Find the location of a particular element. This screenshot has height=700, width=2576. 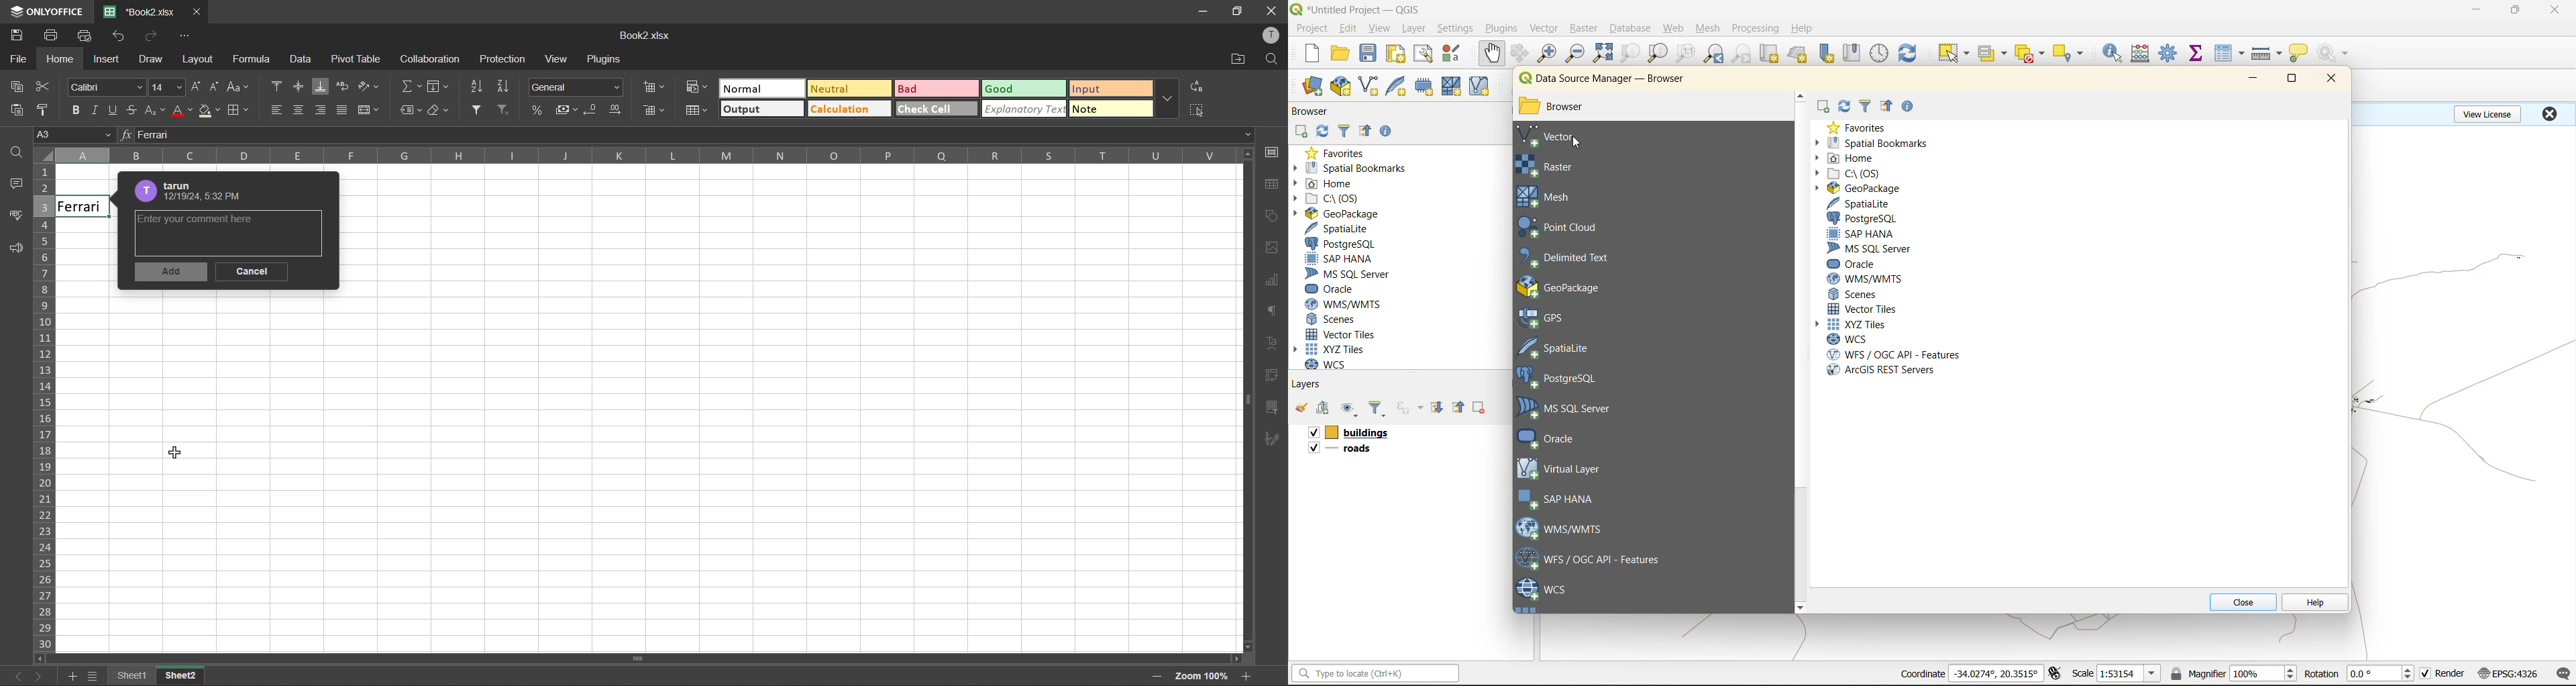

coordinates is located at coordinates (1922, 674).